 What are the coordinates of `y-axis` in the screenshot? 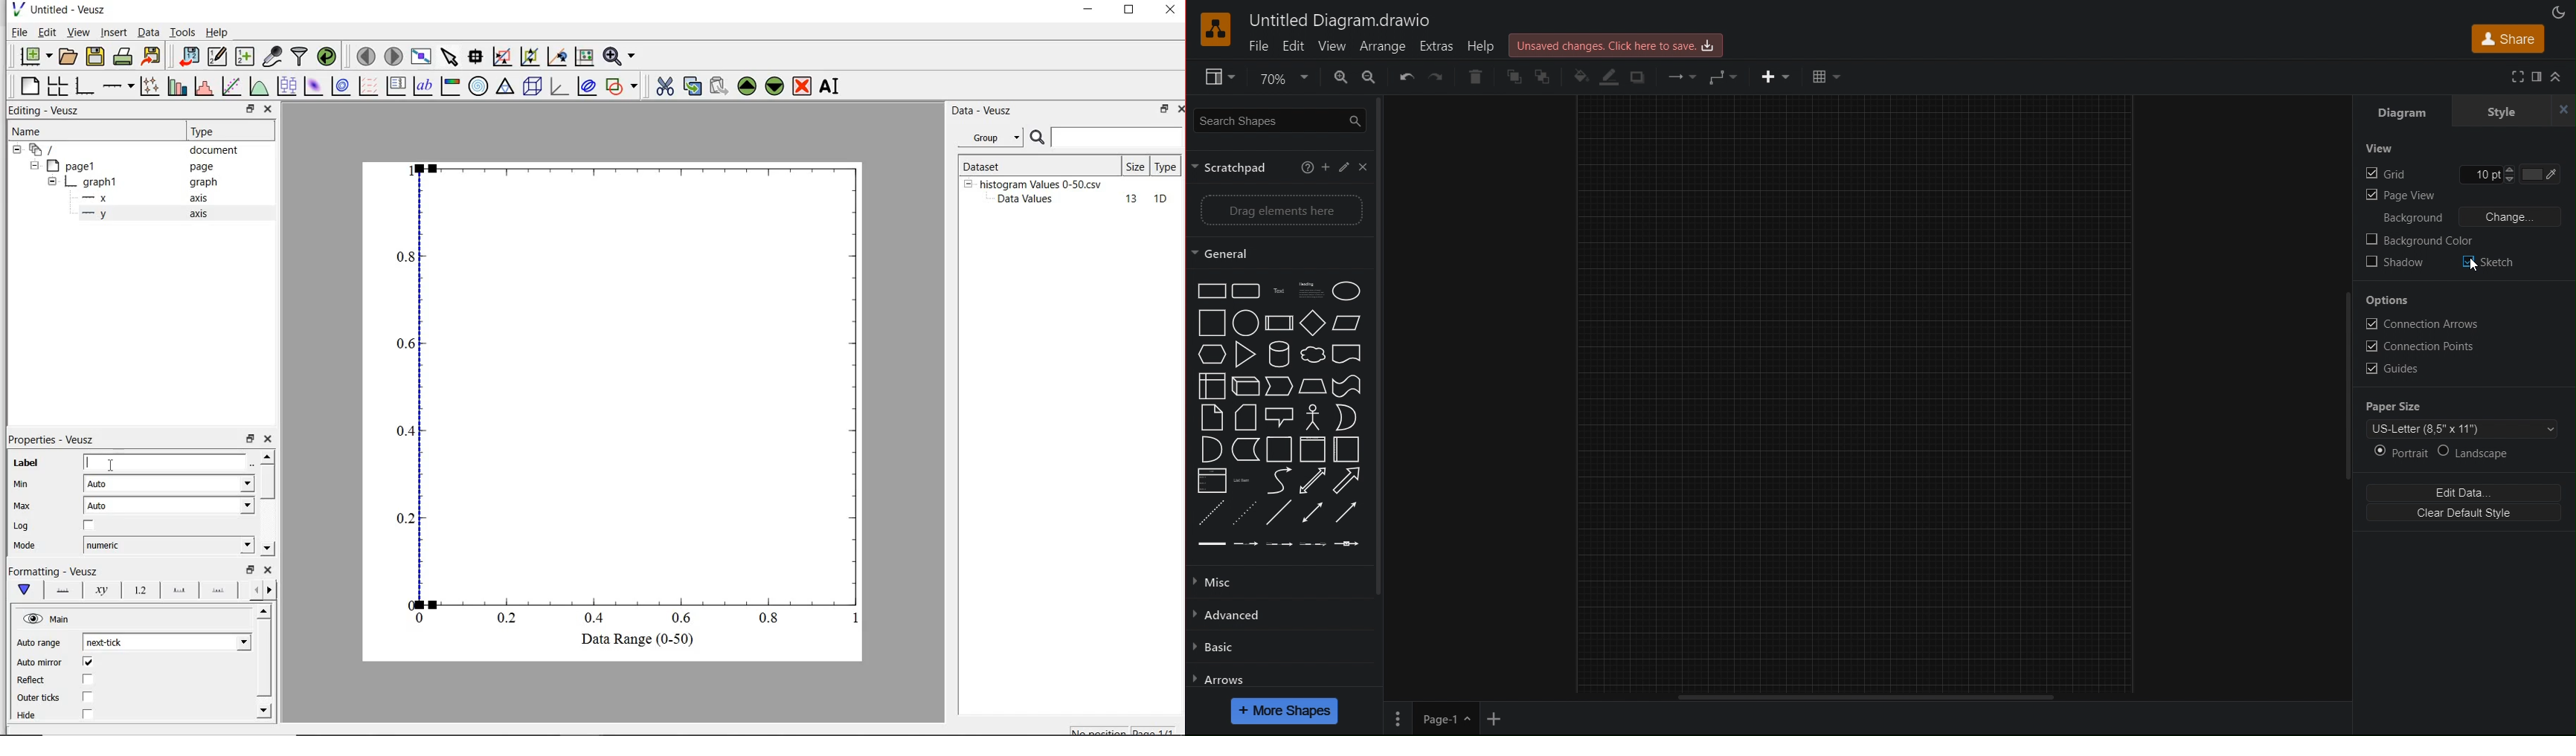 It's located at (97, 214).